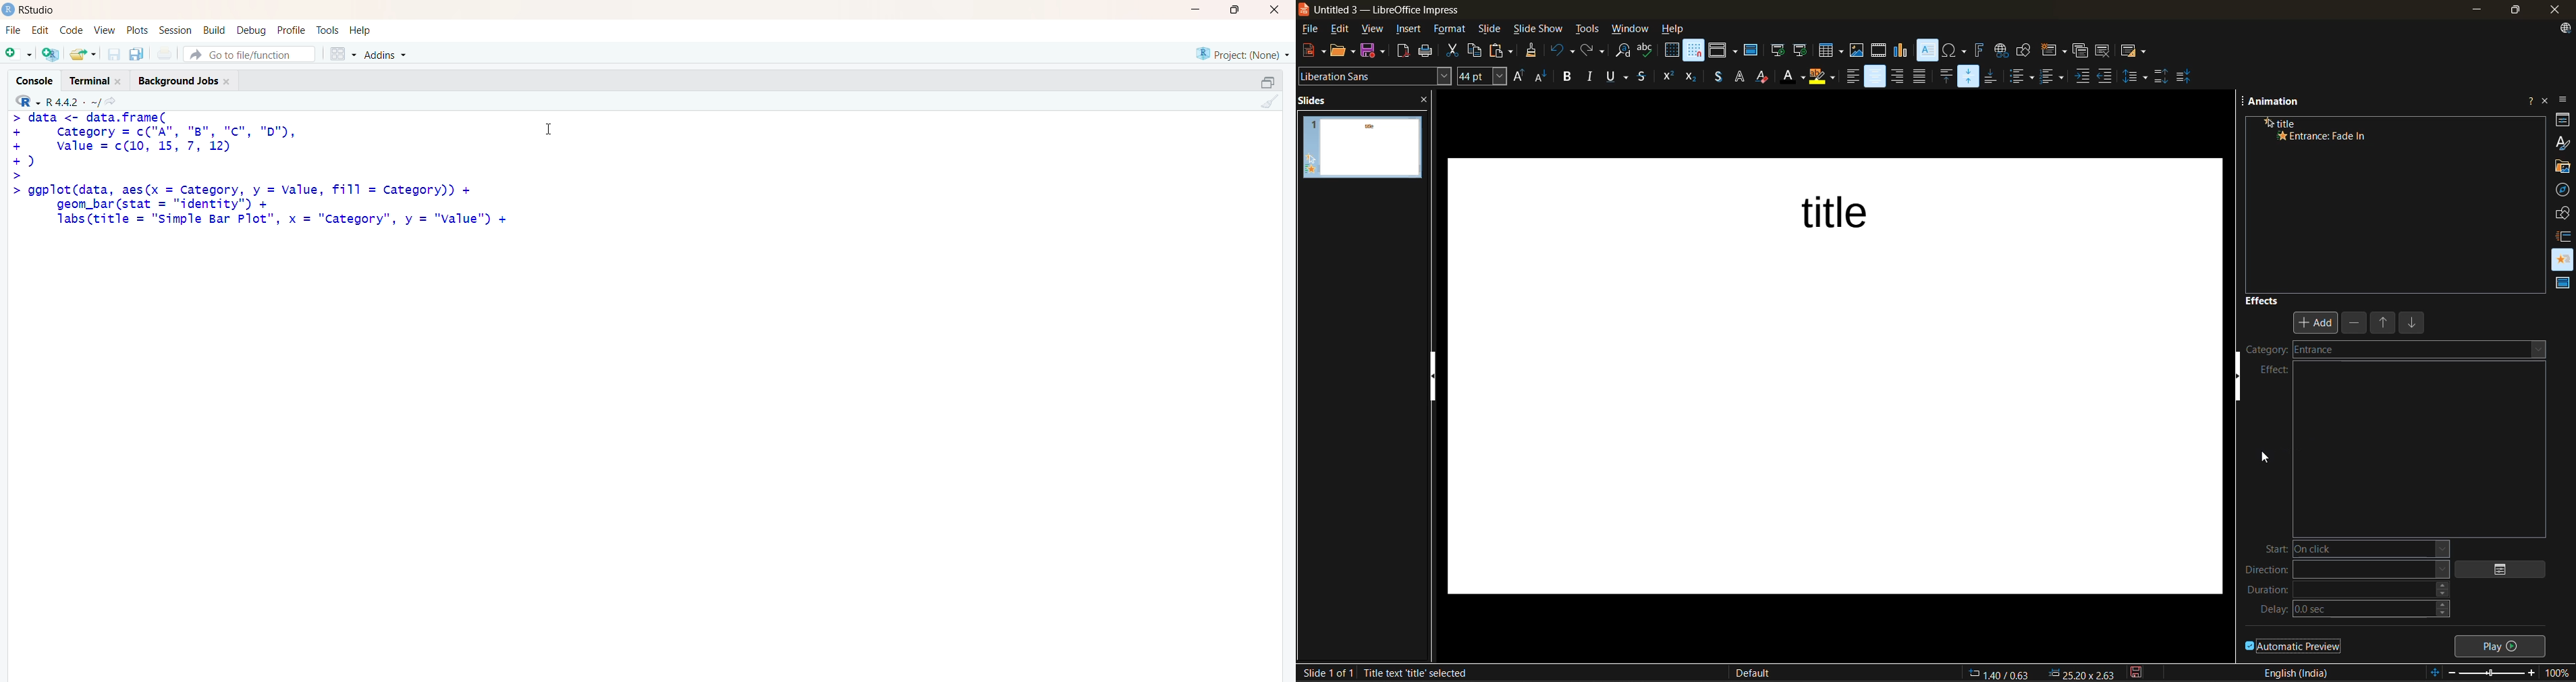 The image size is (2576, 700). I want to click on new slide, so click(2053, 52).